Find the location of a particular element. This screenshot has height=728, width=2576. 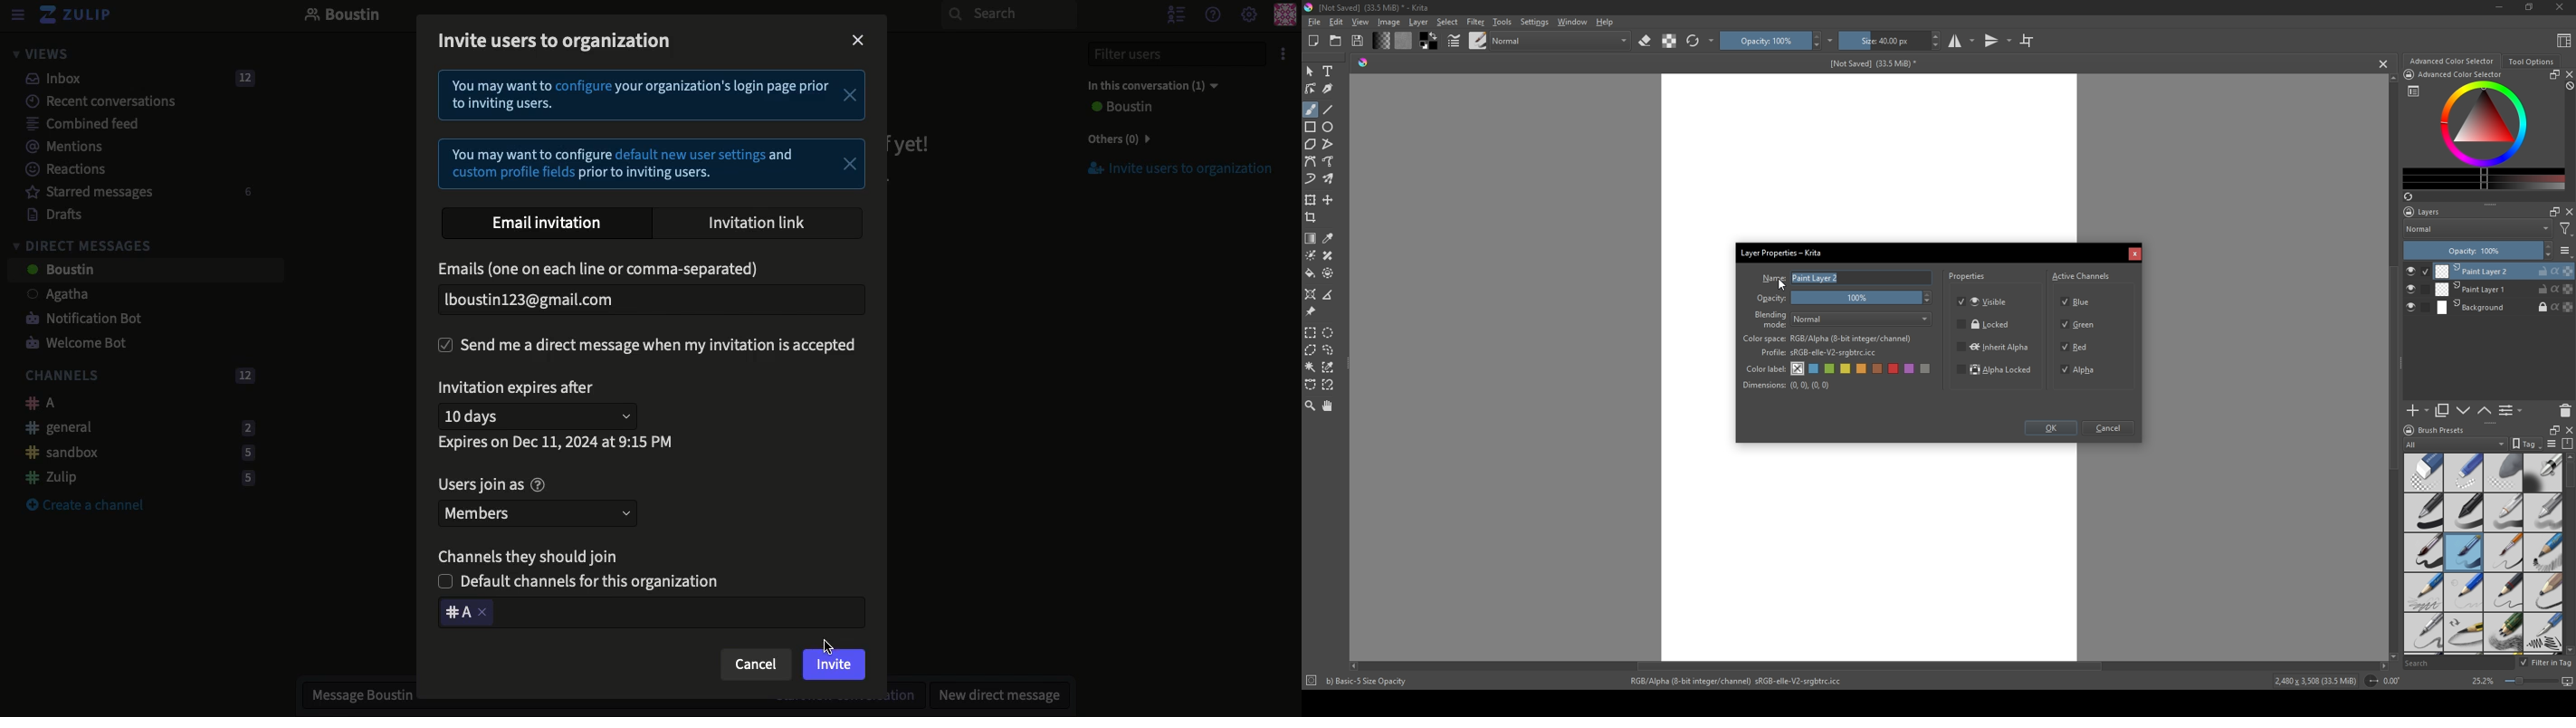

Tool Options is located at coordinates (2531, 62).